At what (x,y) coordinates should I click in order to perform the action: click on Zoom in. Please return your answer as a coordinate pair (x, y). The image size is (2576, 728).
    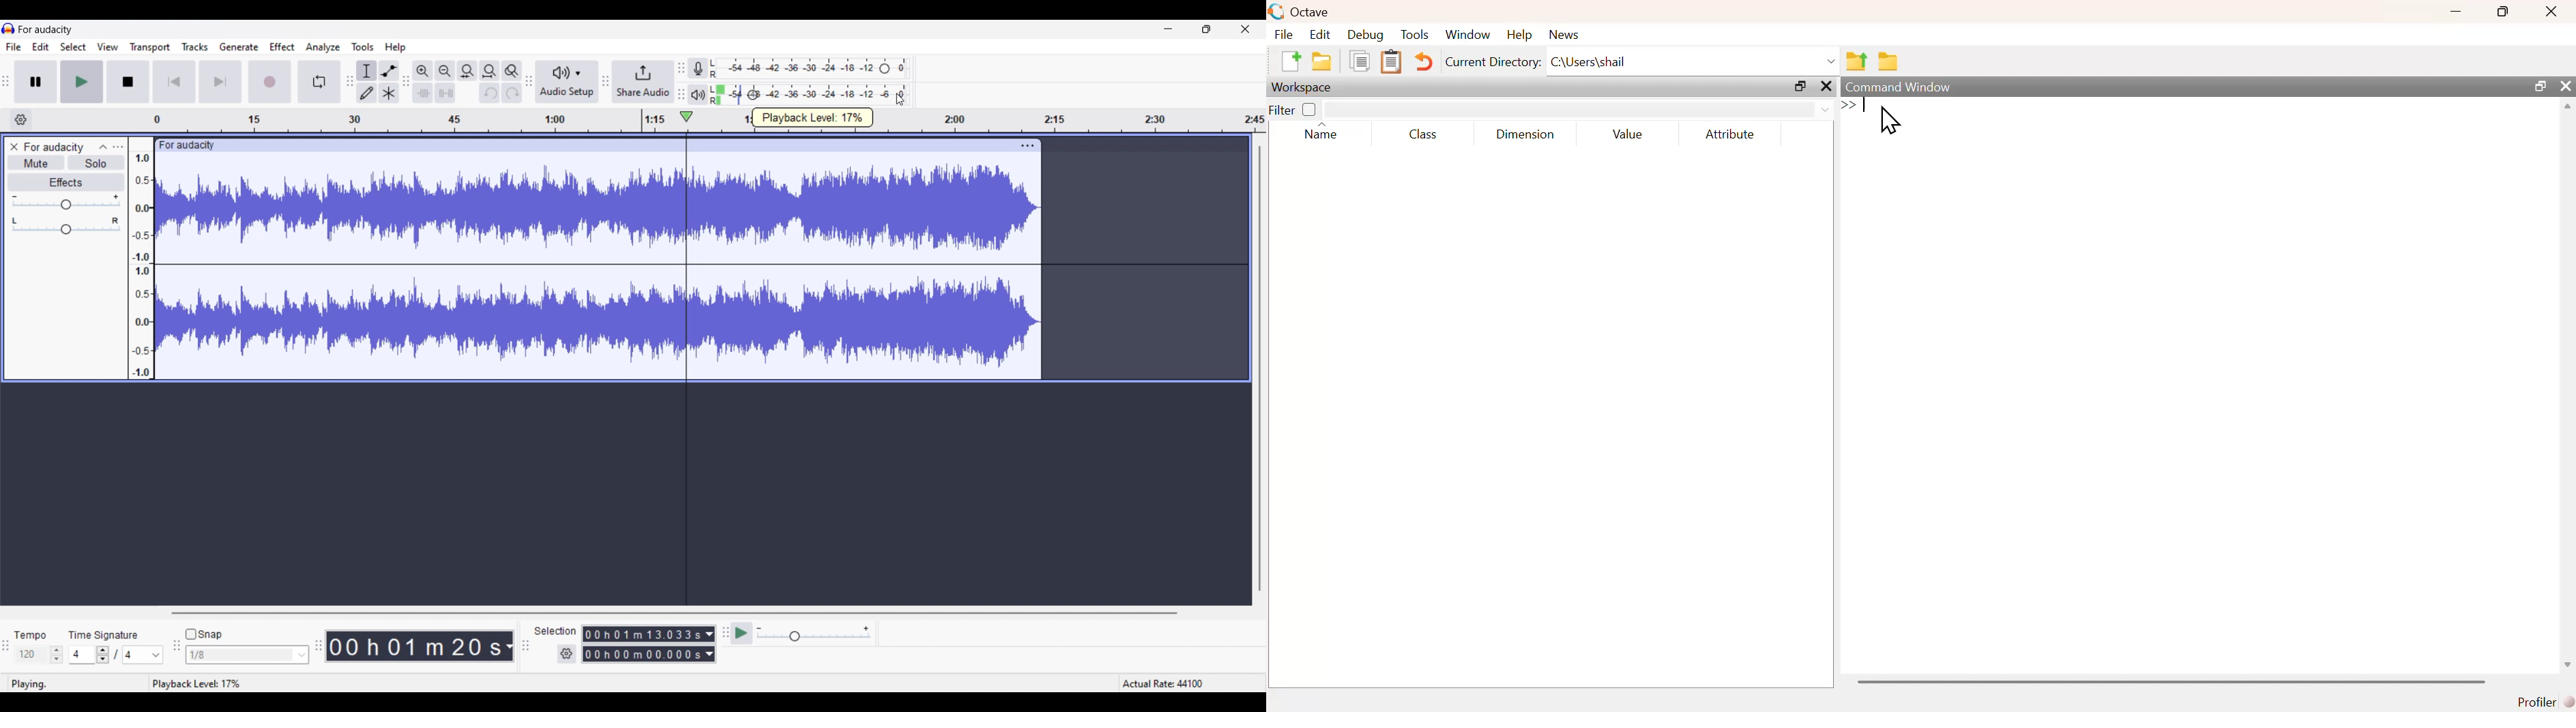
    Looking at the image, I should click on (422, 71).